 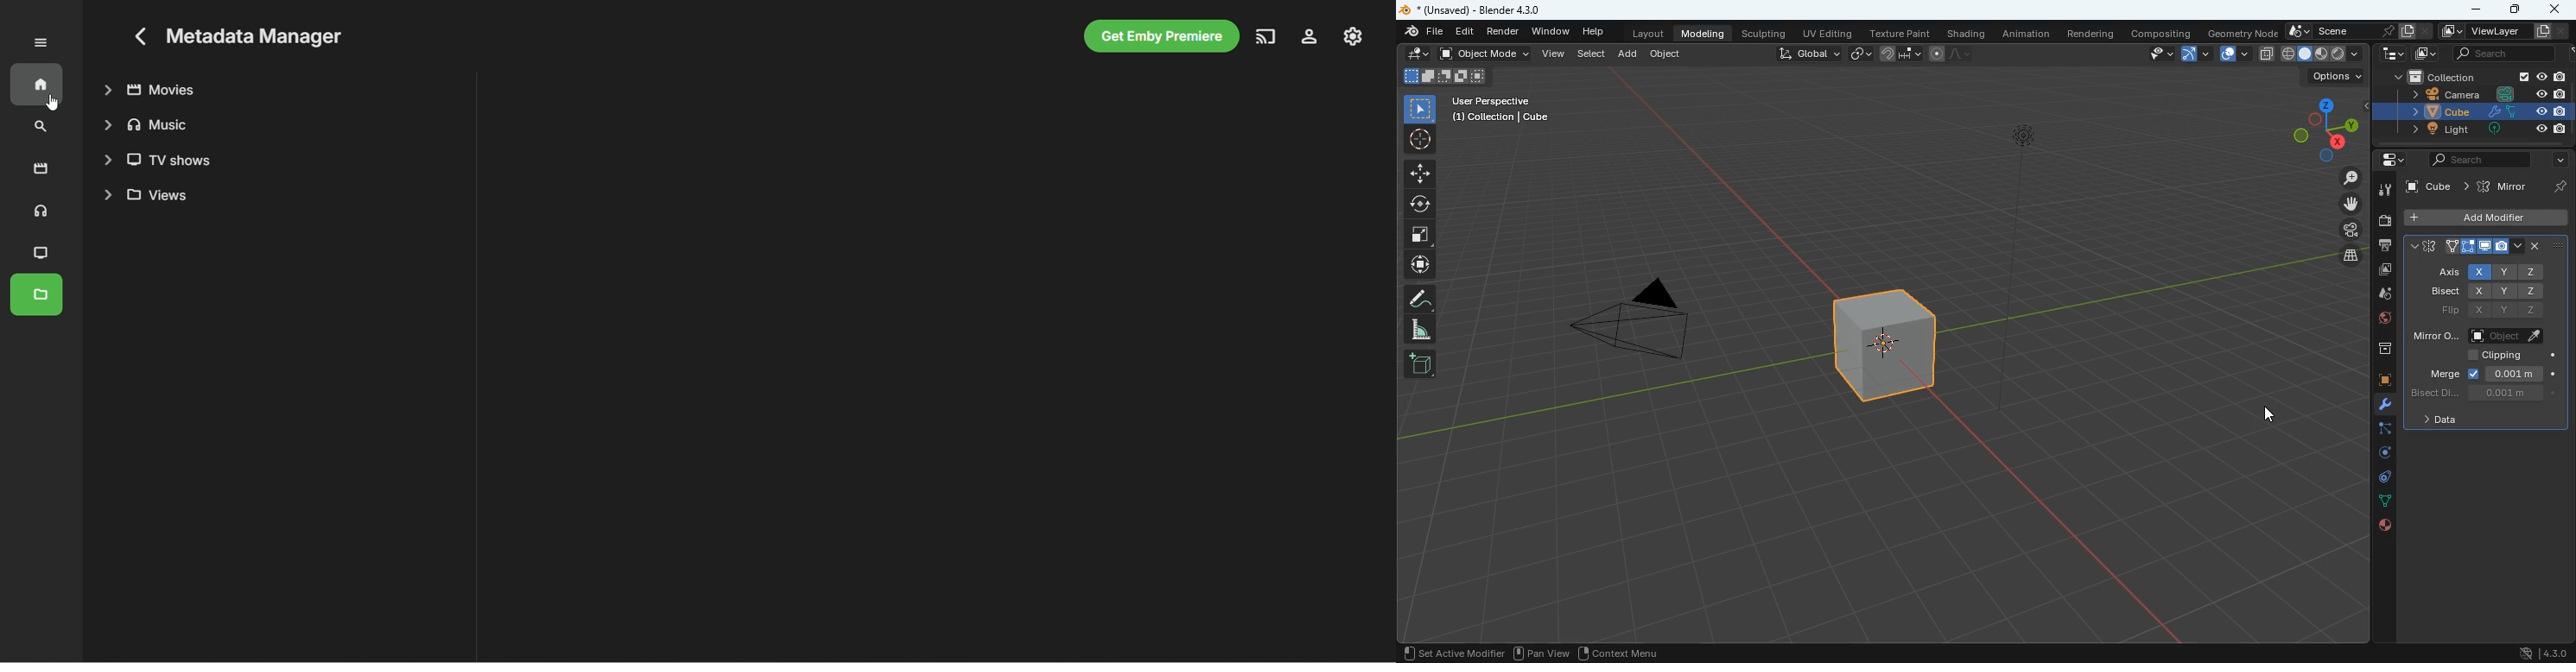 What do you see at coordinates (2506, 292) in the screenshot?
I see `xyz` at bounding box center [2506, 292].